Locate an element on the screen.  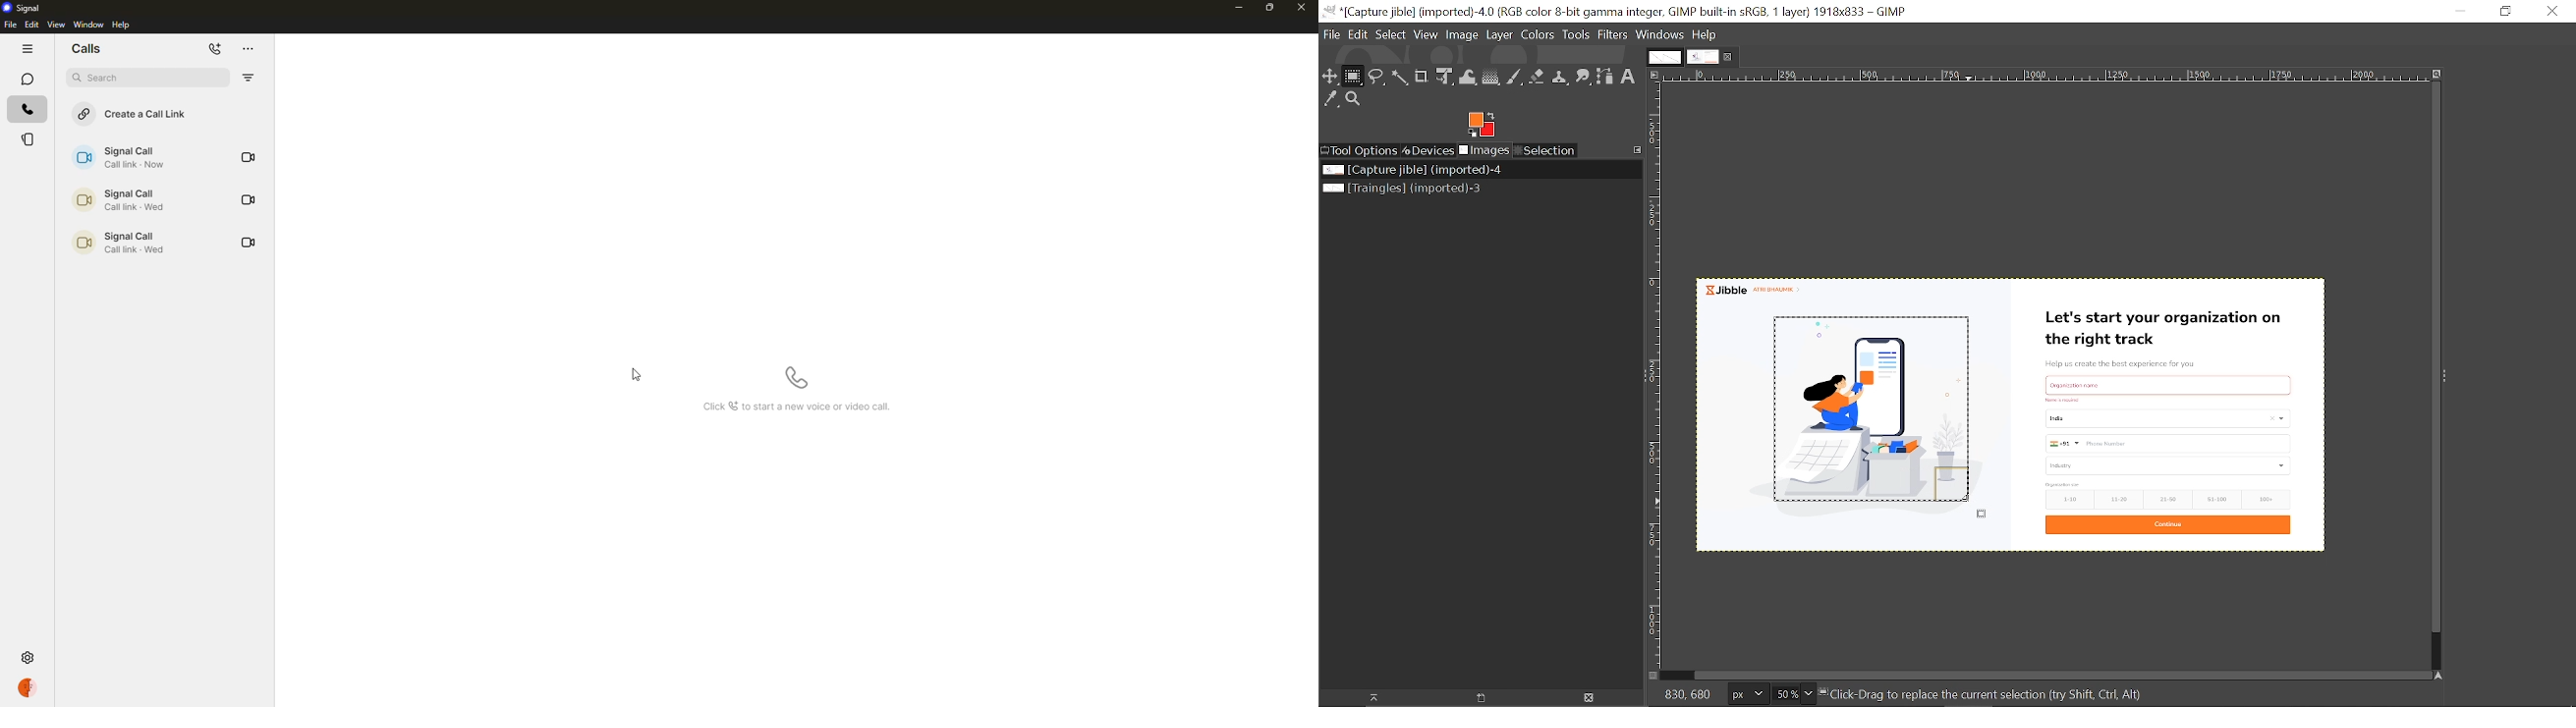
Fuzzy select tool is located at coordinates (1399, 78).